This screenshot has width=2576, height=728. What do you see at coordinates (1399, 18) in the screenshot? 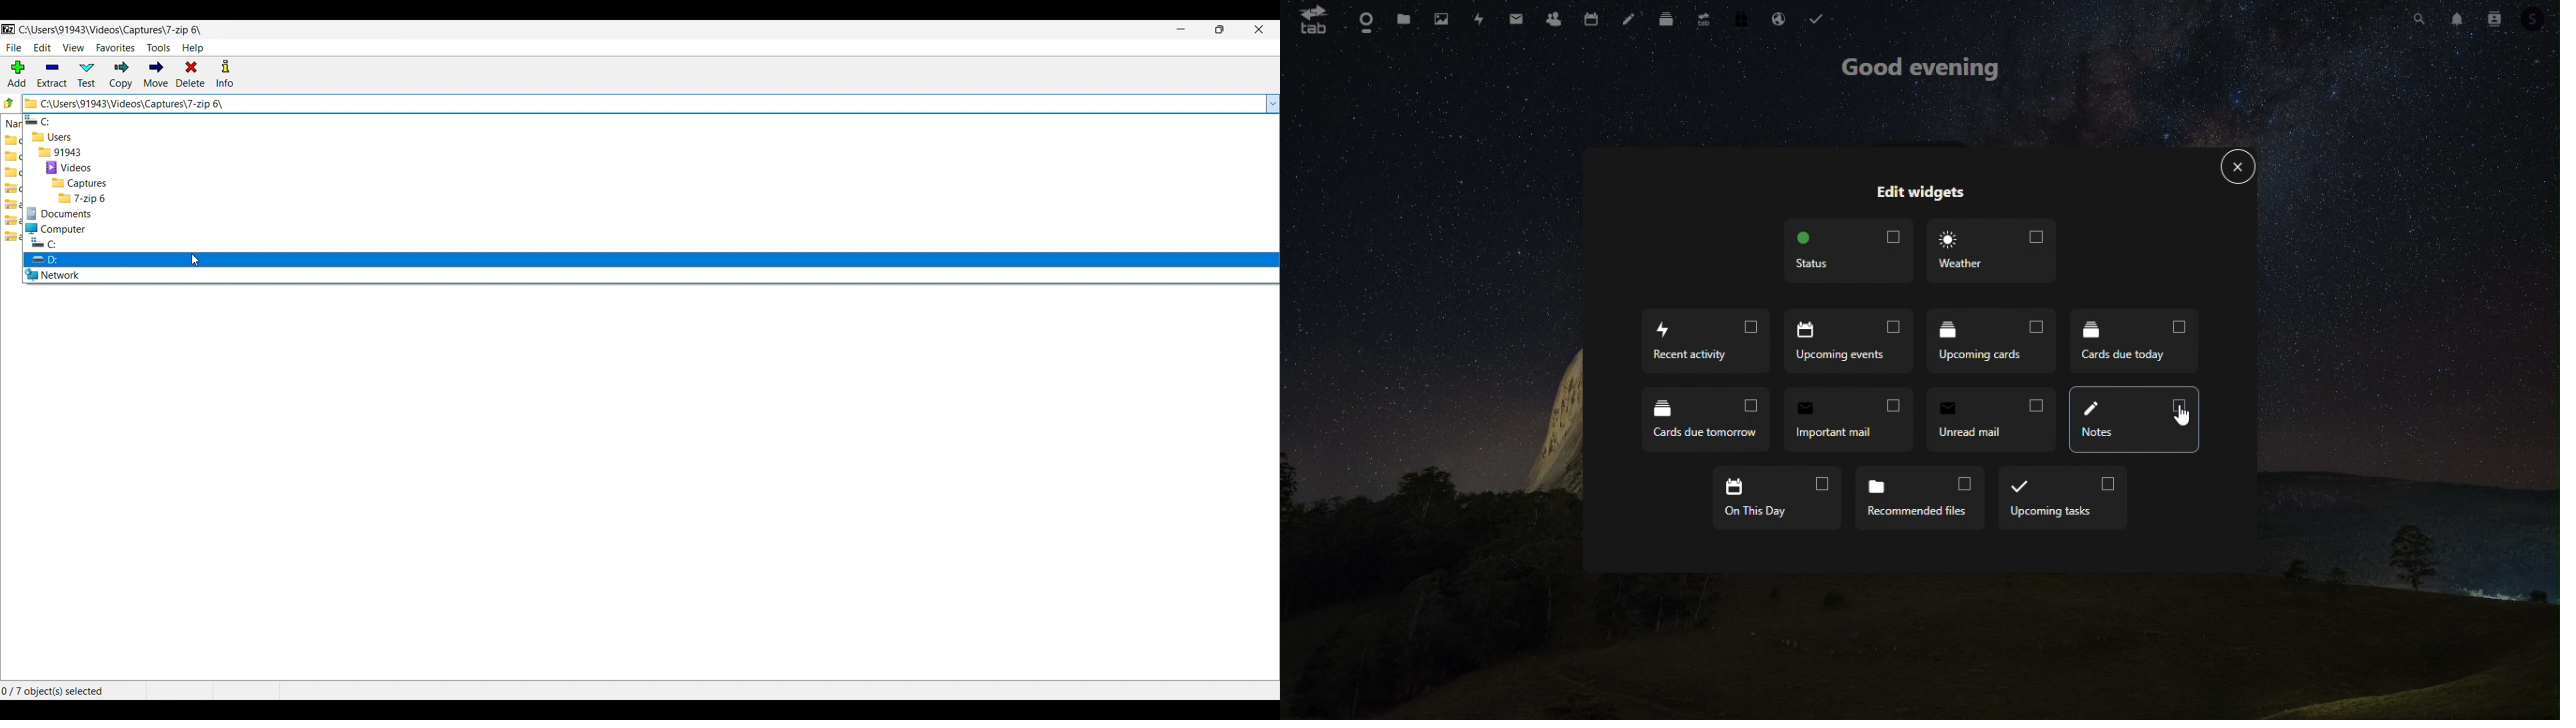
I see `Files` at bounding box center [1399, 18].